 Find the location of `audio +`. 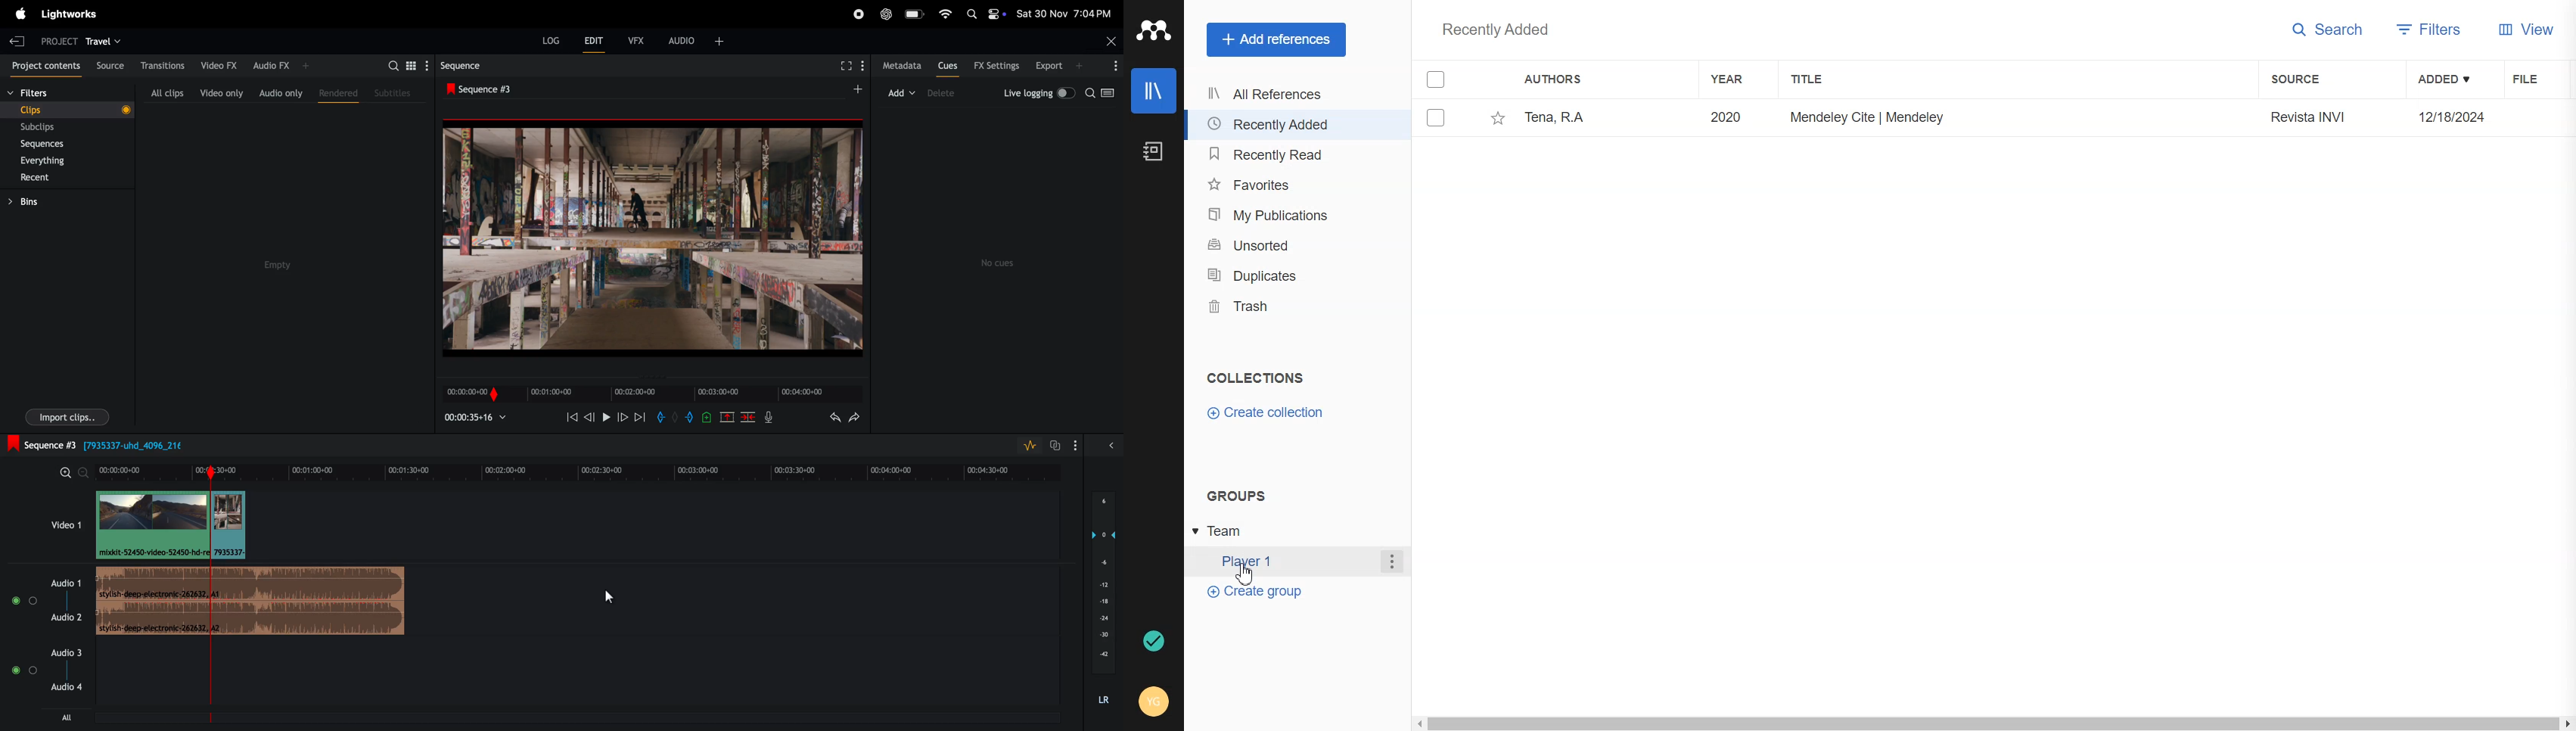

audio + is located at coordinates (698, 40).